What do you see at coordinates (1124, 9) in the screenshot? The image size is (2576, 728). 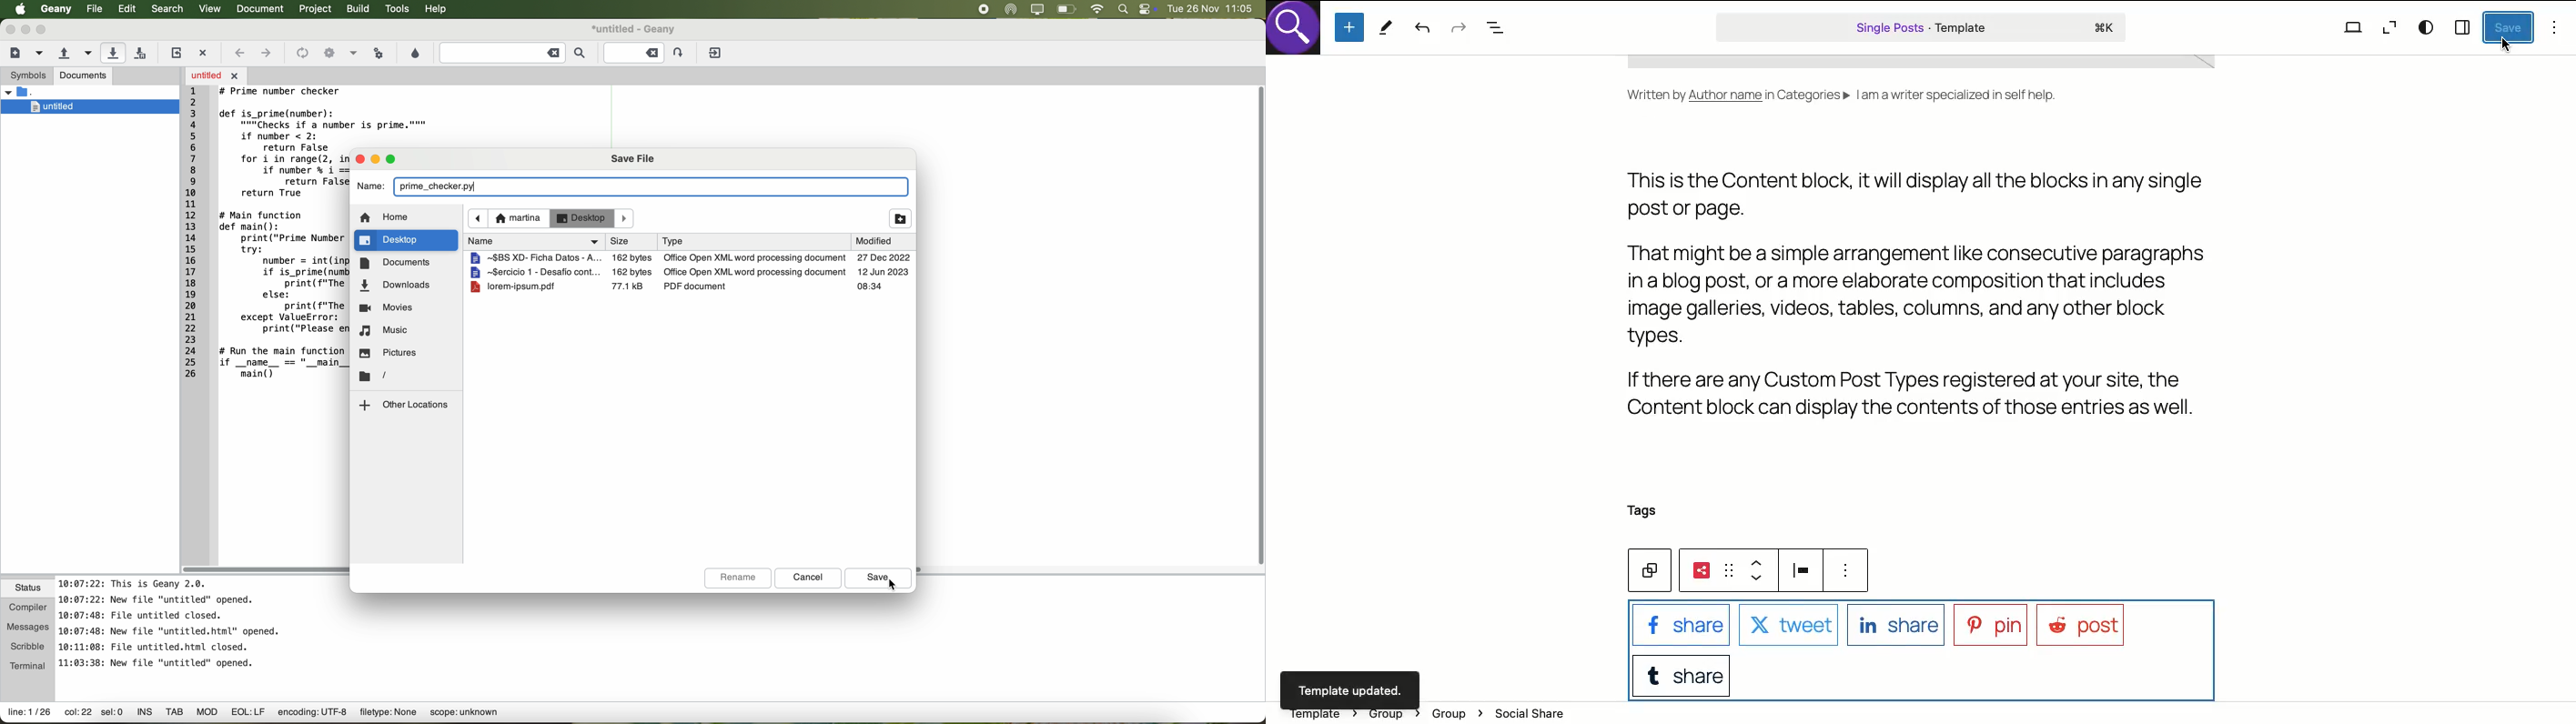 I see `spotlight search` at bounding box center [1124, 9].